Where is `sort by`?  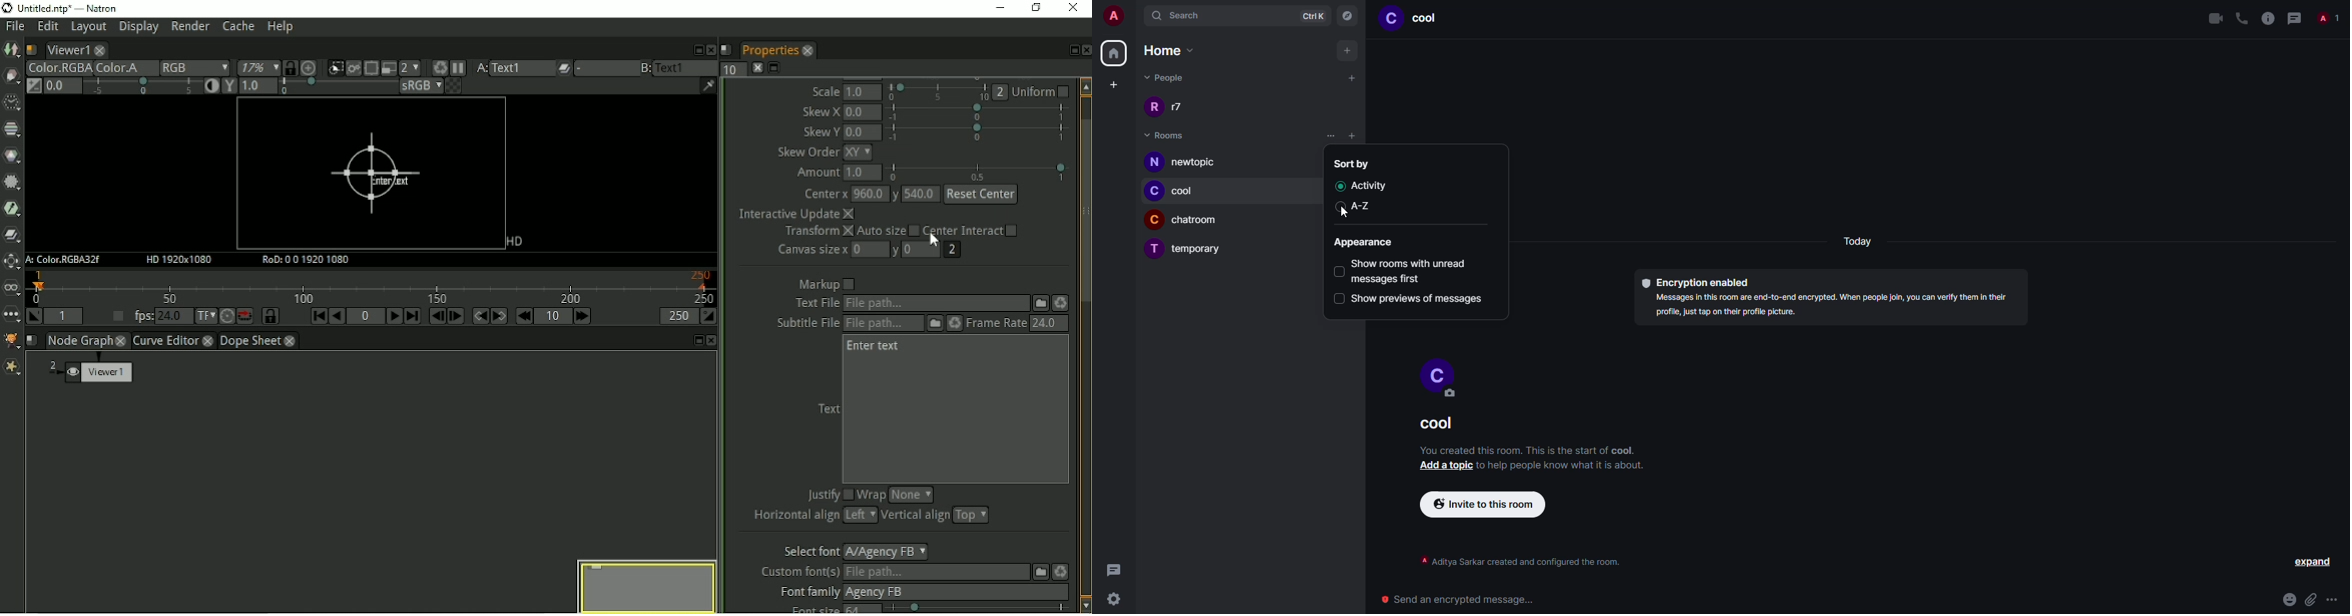 sort by is located at coordinates (1353, 164).